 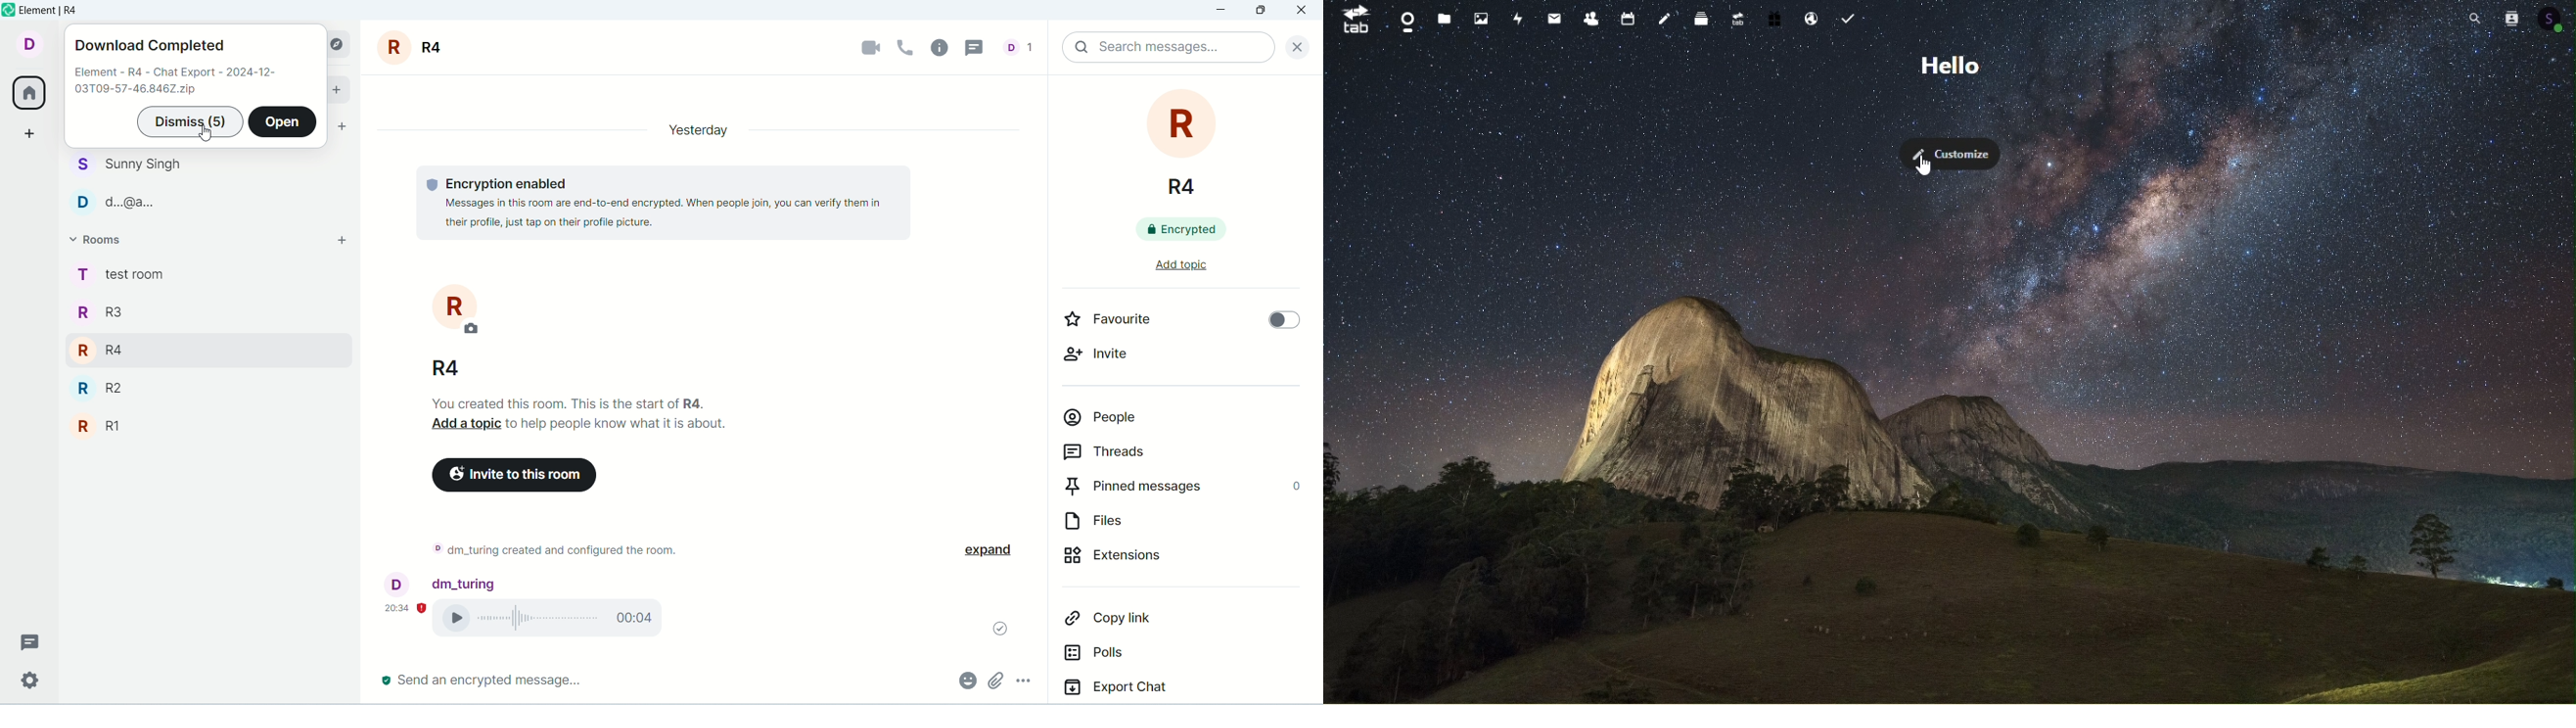 What do you see at coordinates (2475, 19) in the screenshot?
I see `Search` at bounding box center [2475, 19].